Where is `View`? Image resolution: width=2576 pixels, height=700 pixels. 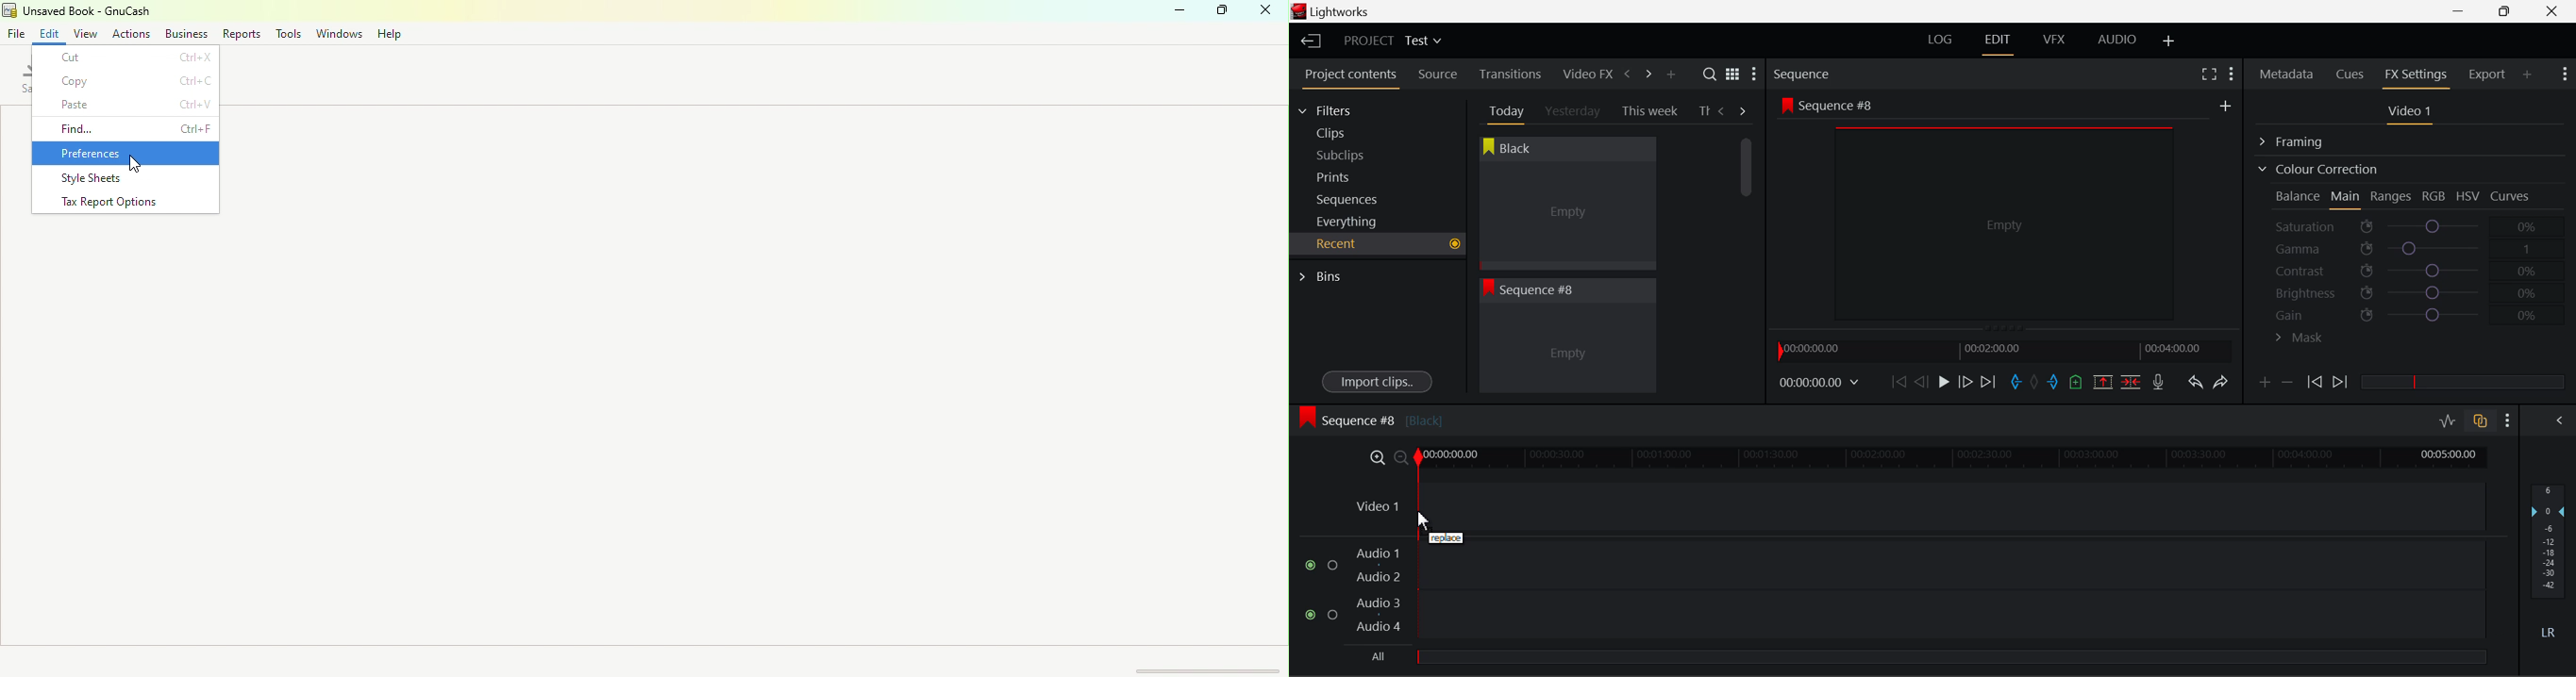
View is located at coordinates (87, 34).